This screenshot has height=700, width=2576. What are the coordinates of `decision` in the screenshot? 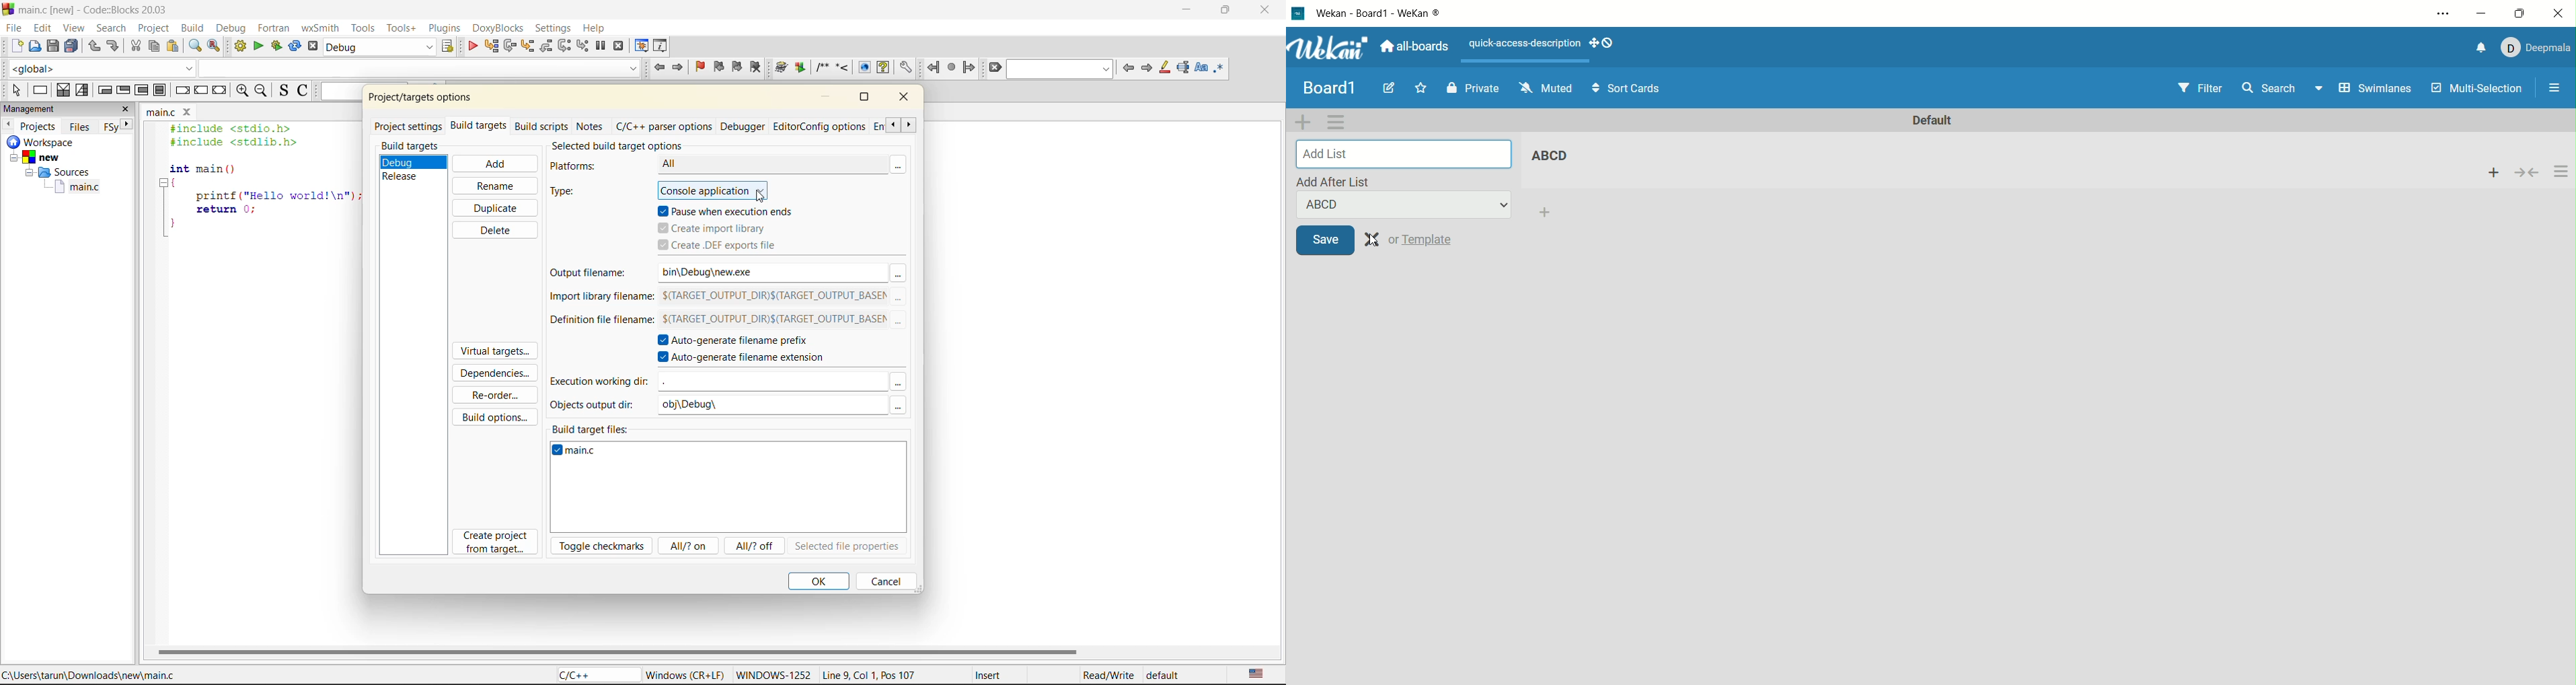 It's located at (64, 90).